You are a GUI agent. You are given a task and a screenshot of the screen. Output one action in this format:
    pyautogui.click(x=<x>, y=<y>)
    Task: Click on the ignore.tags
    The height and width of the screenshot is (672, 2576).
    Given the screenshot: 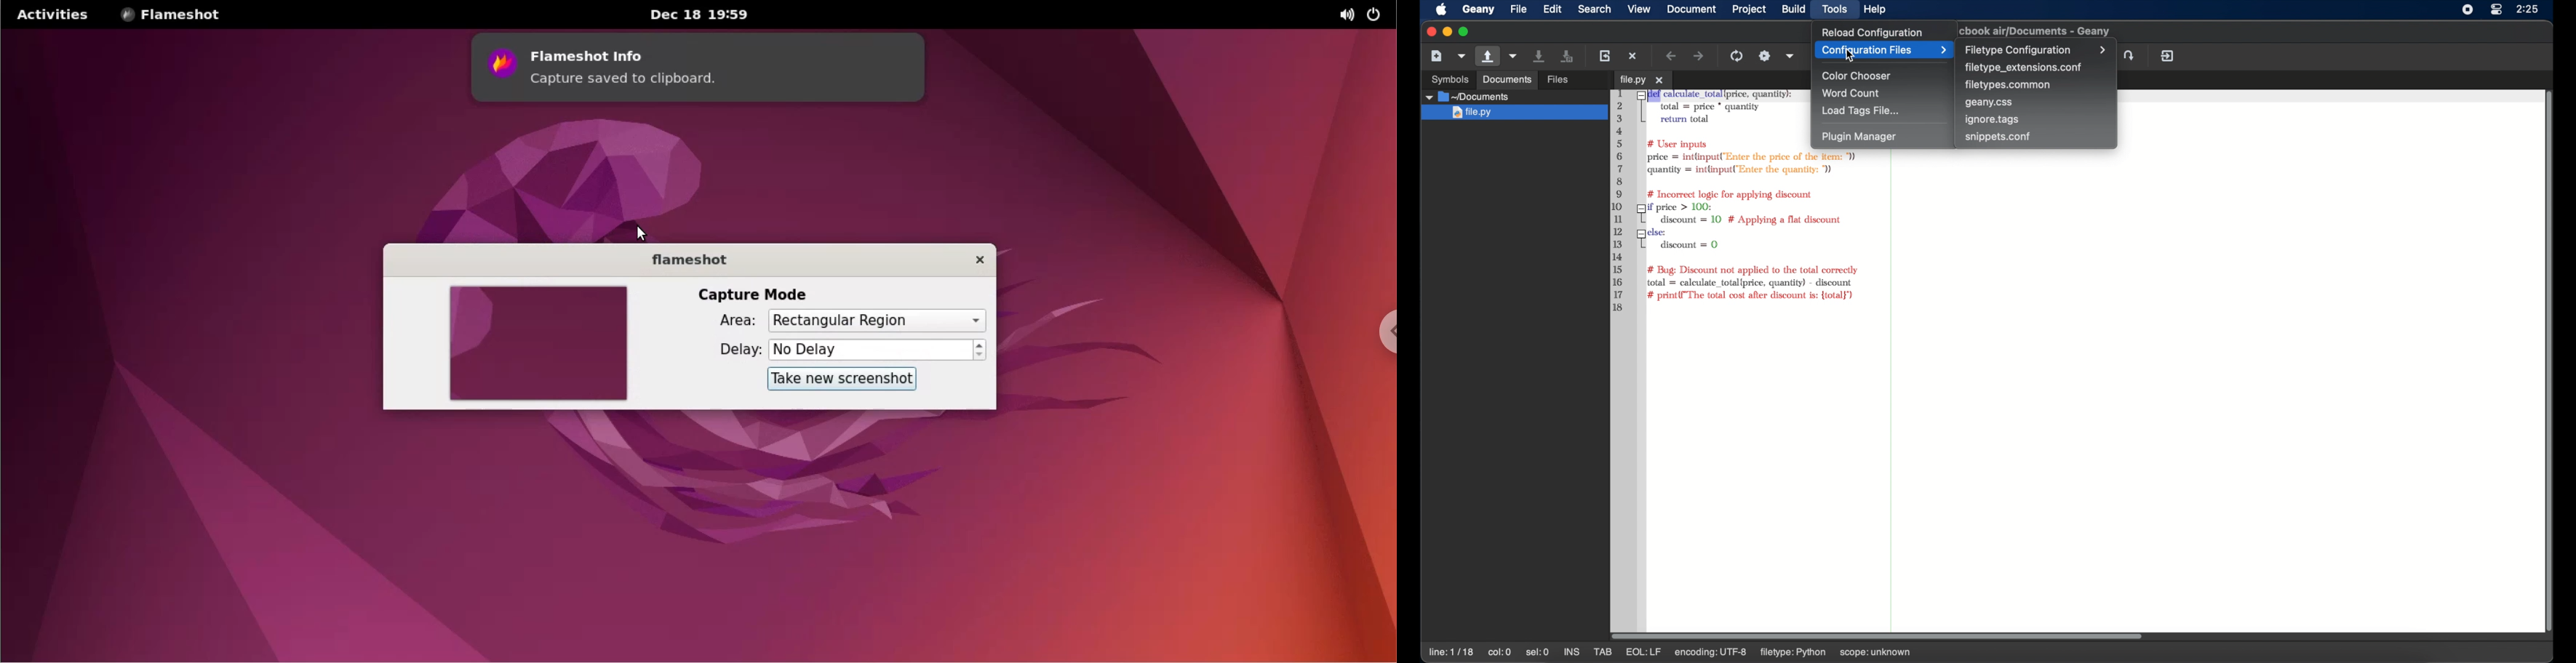 What is the action you would take?
    pyautogui.click(x=1993, y=120)
    